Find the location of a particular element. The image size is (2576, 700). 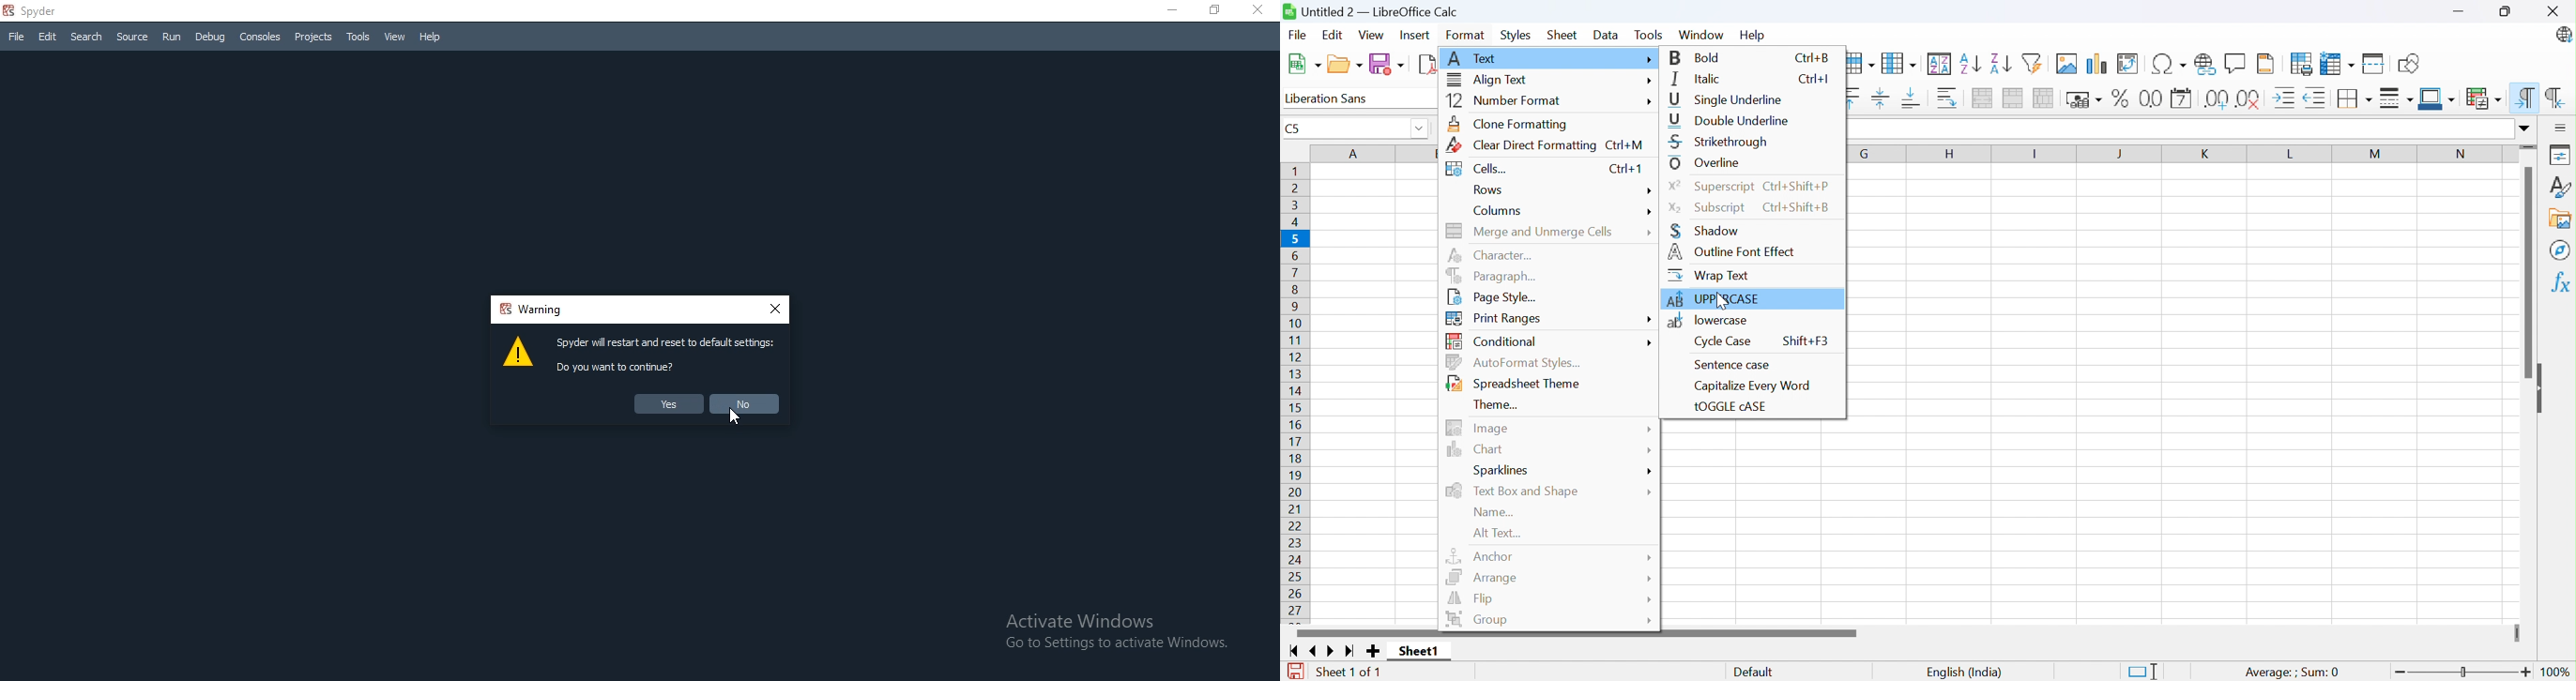

Insert comment is located at coordinates (2236, 62).